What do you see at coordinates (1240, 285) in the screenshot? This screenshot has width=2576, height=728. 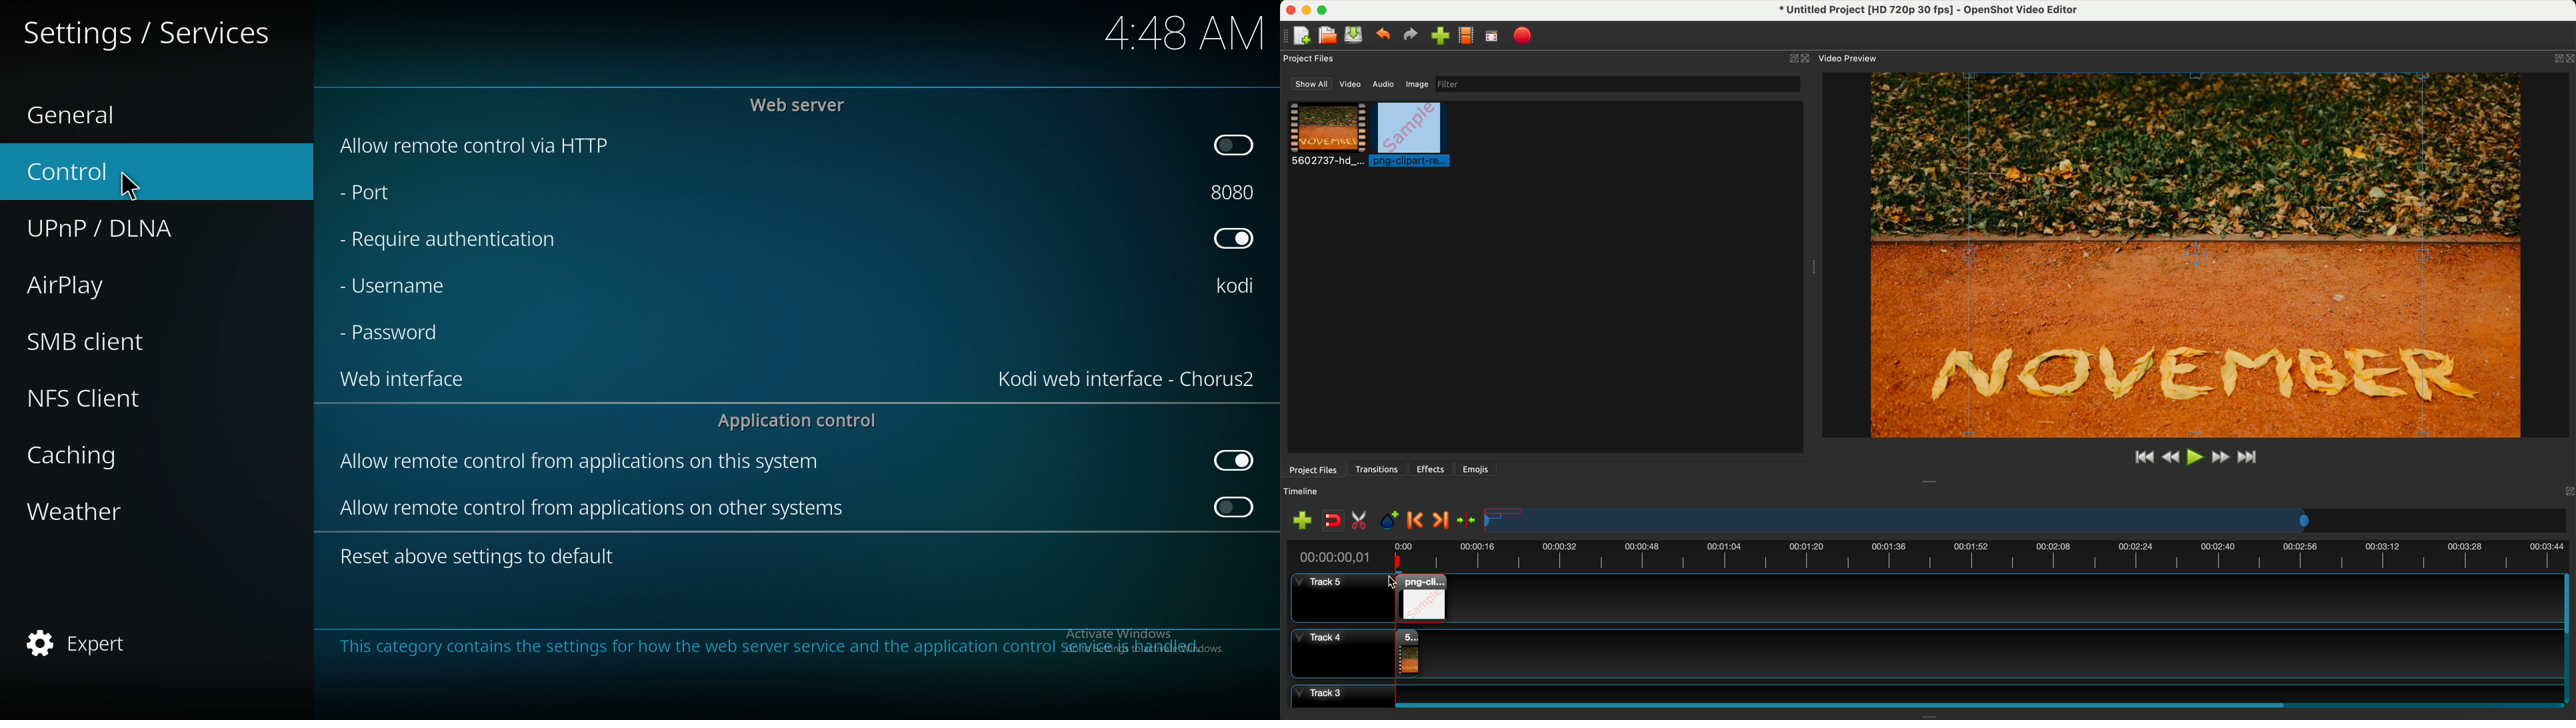 I see `kodi` at bounding box center [1240, 285].